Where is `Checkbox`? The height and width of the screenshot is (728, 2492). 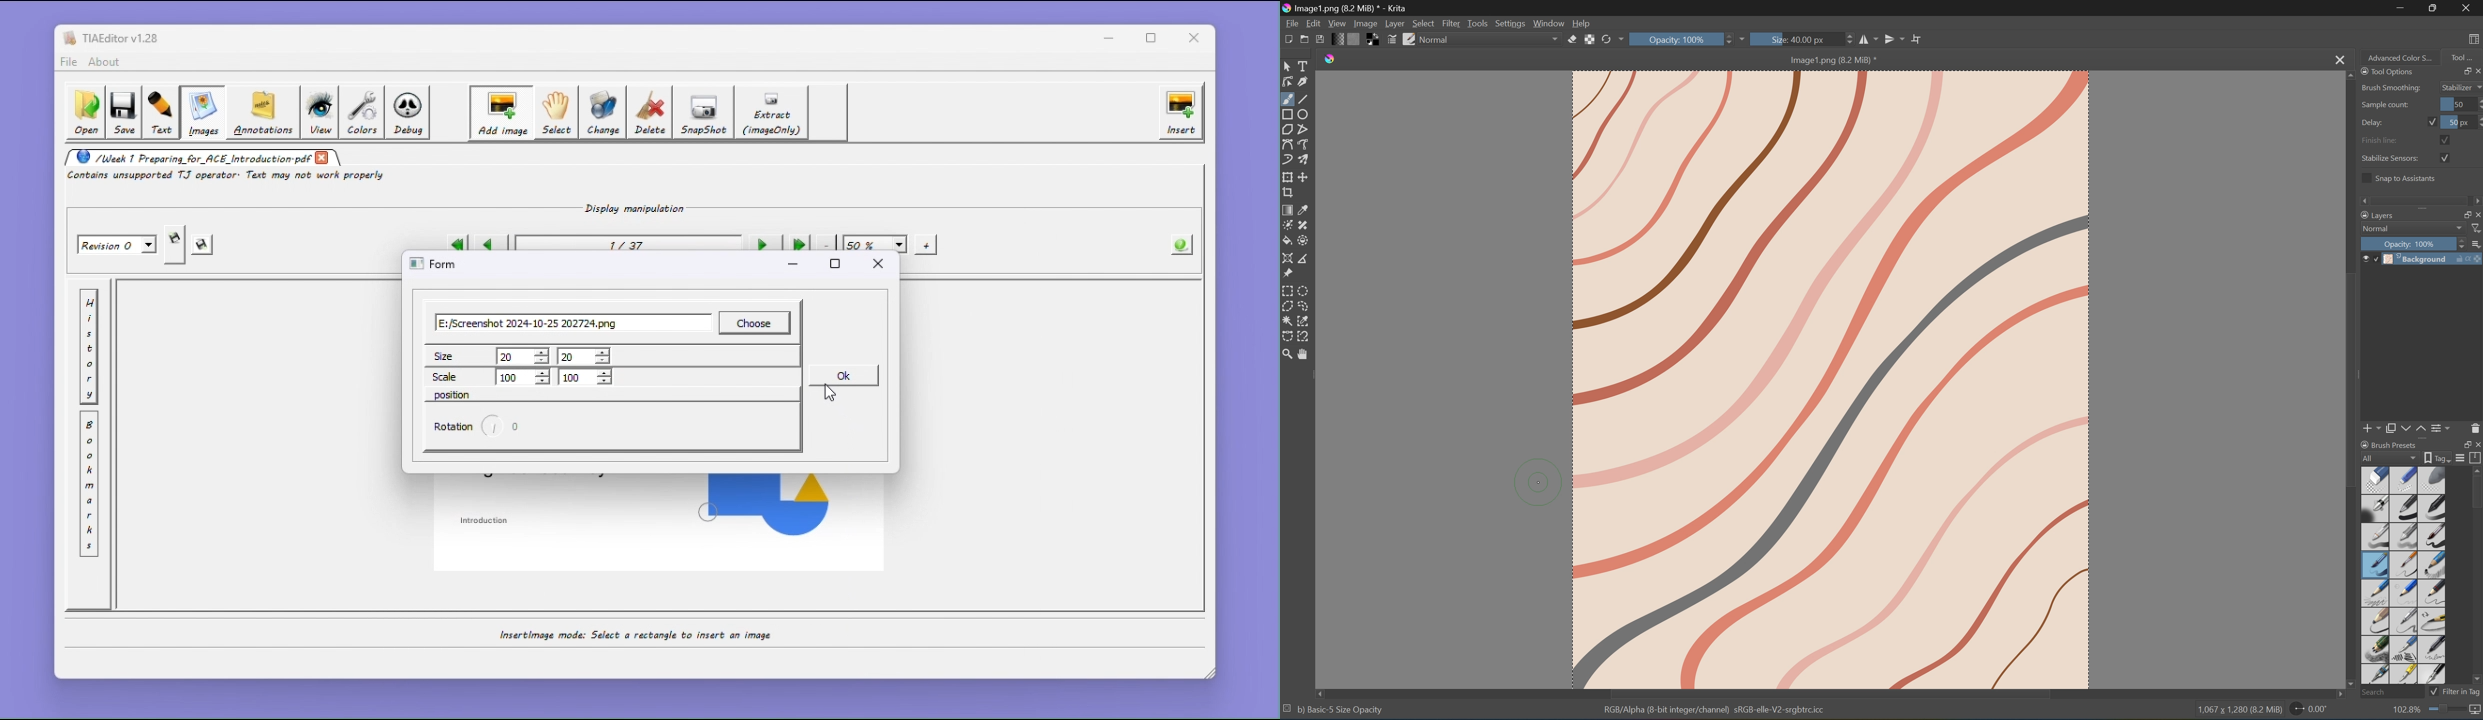 Checkbox is located at coordinates (2434, 121).